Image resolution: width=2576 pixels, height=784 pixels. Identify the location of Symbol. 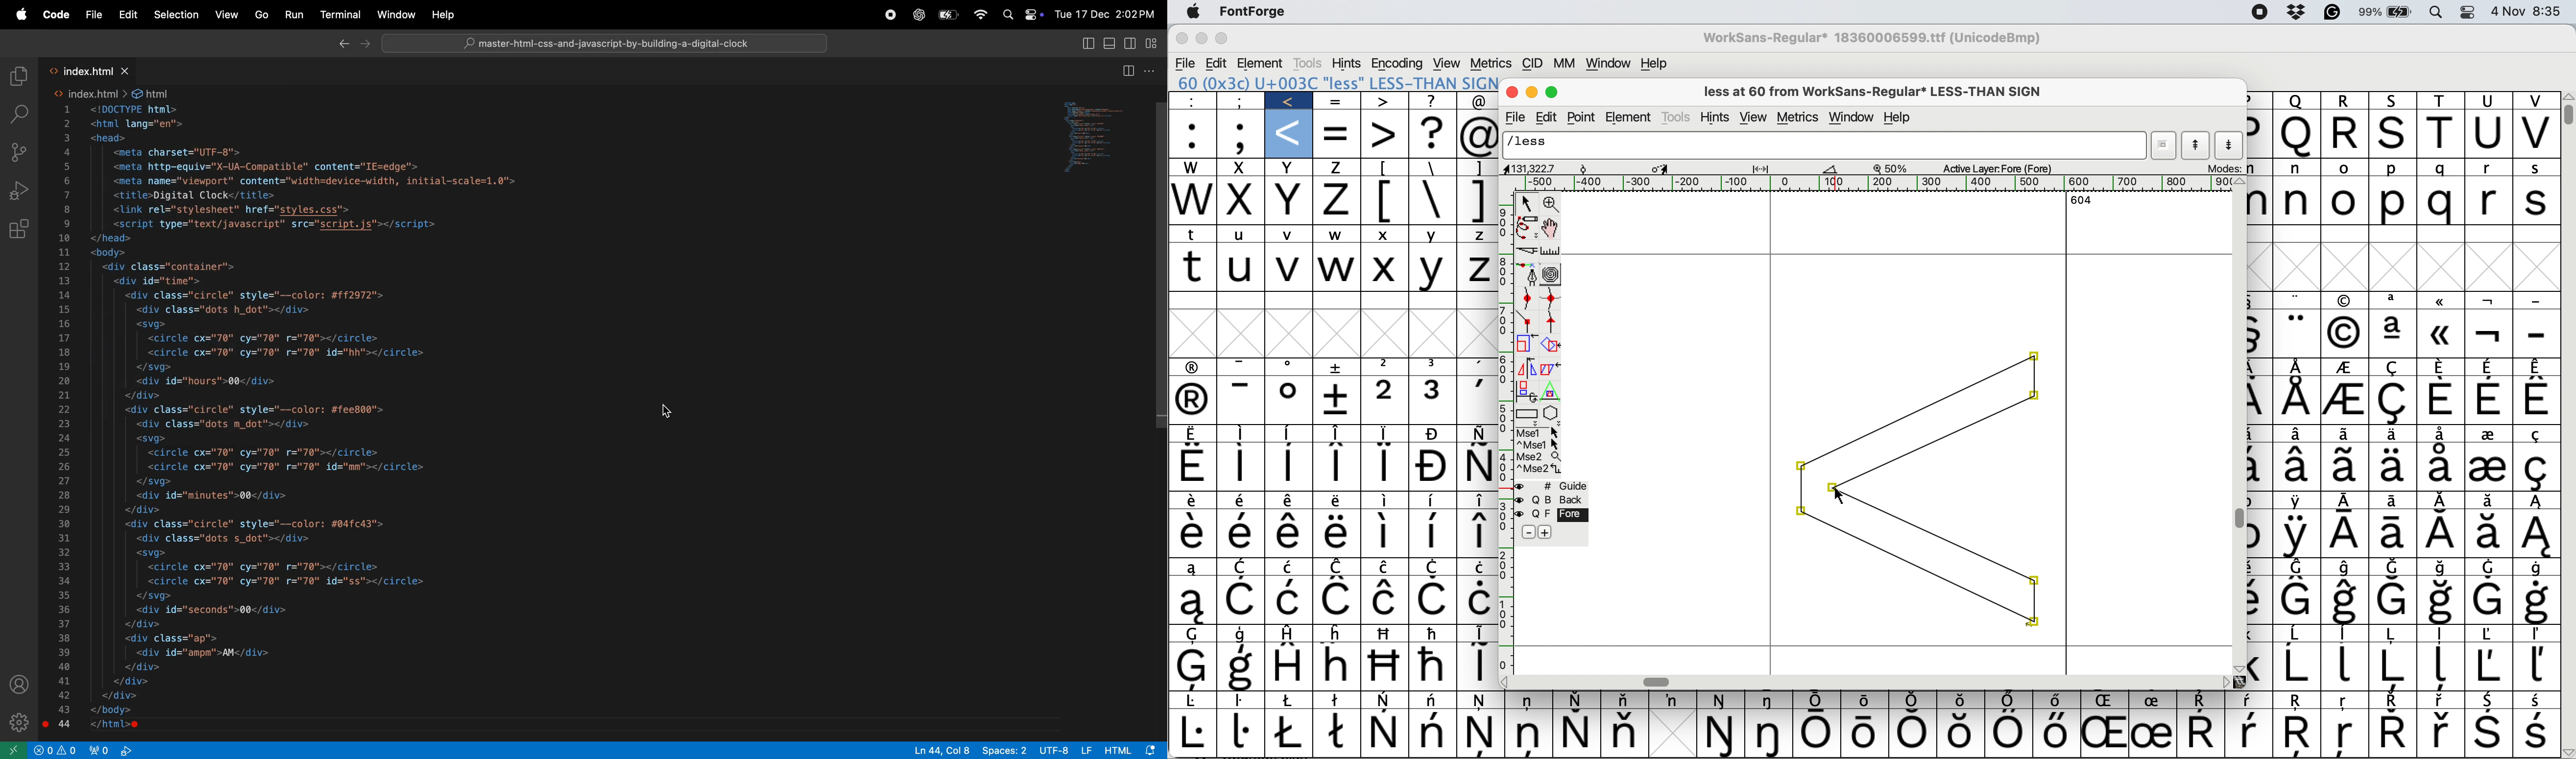
(2391, 369).